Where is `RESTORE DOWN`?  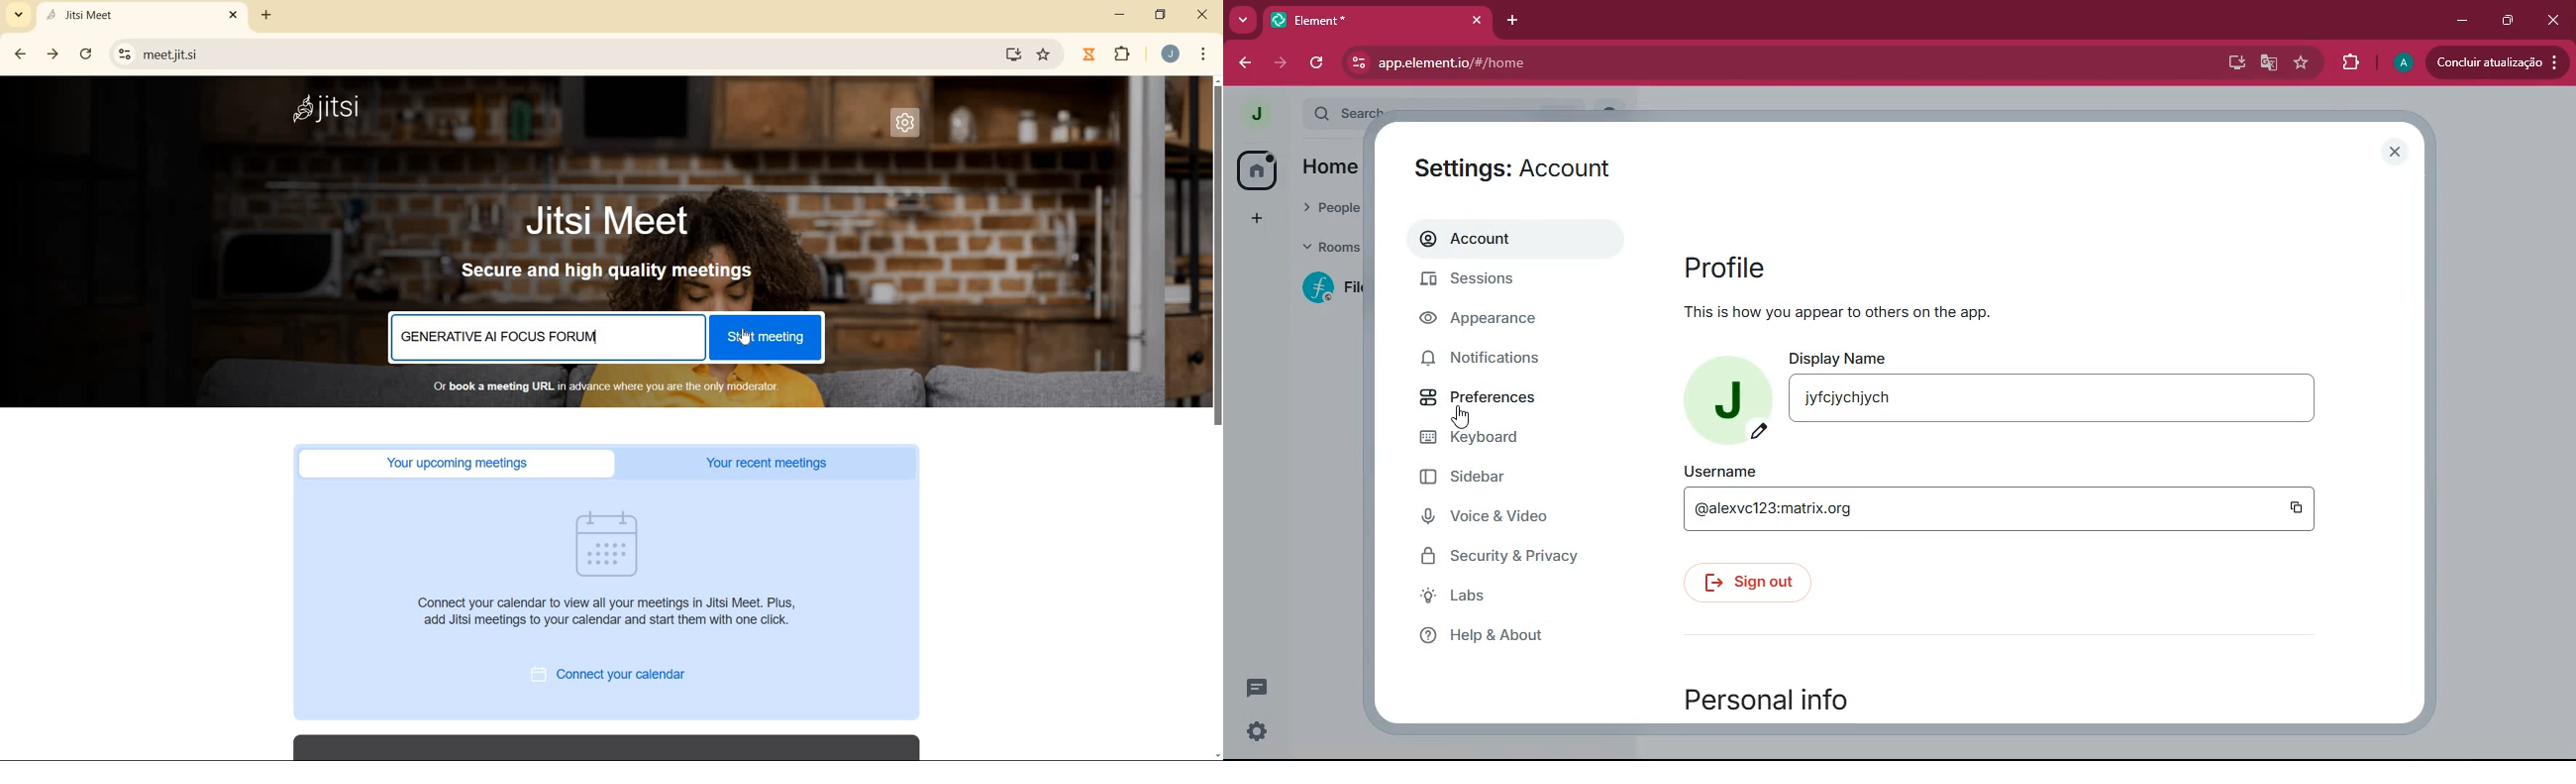 RESTORE DOWN is located at coordinates (1162, 18).